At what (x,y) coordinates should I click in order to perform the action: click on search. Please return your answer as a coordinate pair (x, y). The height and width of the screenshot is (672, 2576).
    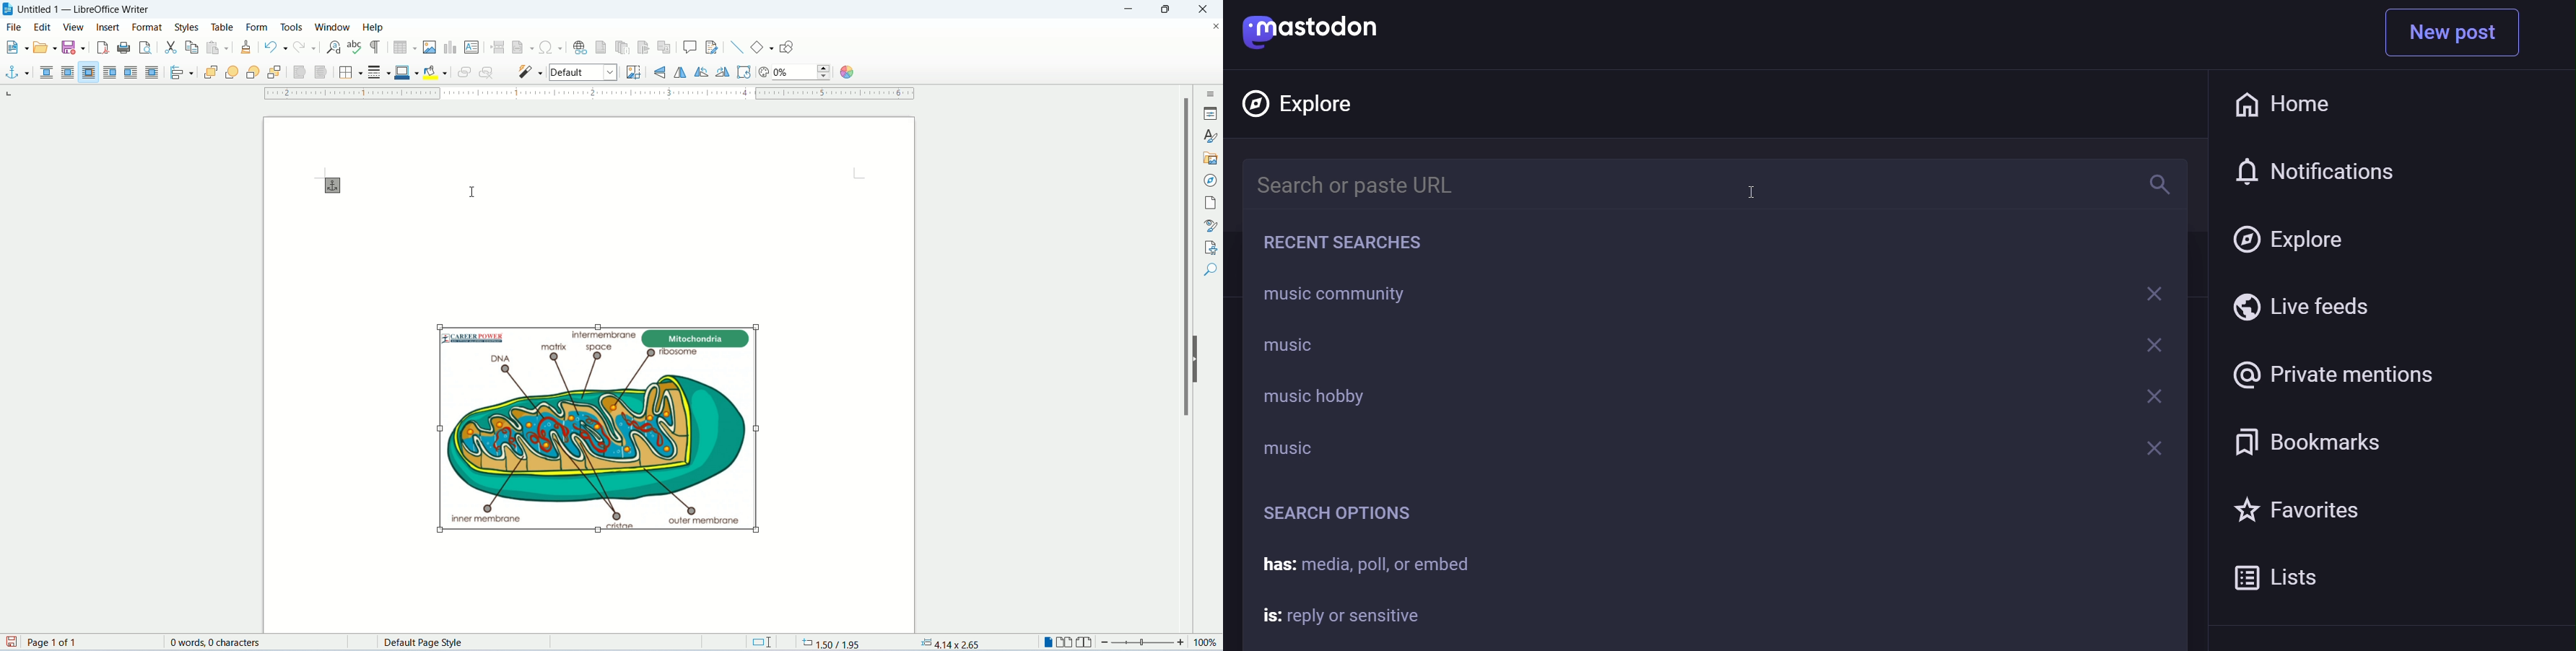
    Looking at the image, I should click on (2157, 185).